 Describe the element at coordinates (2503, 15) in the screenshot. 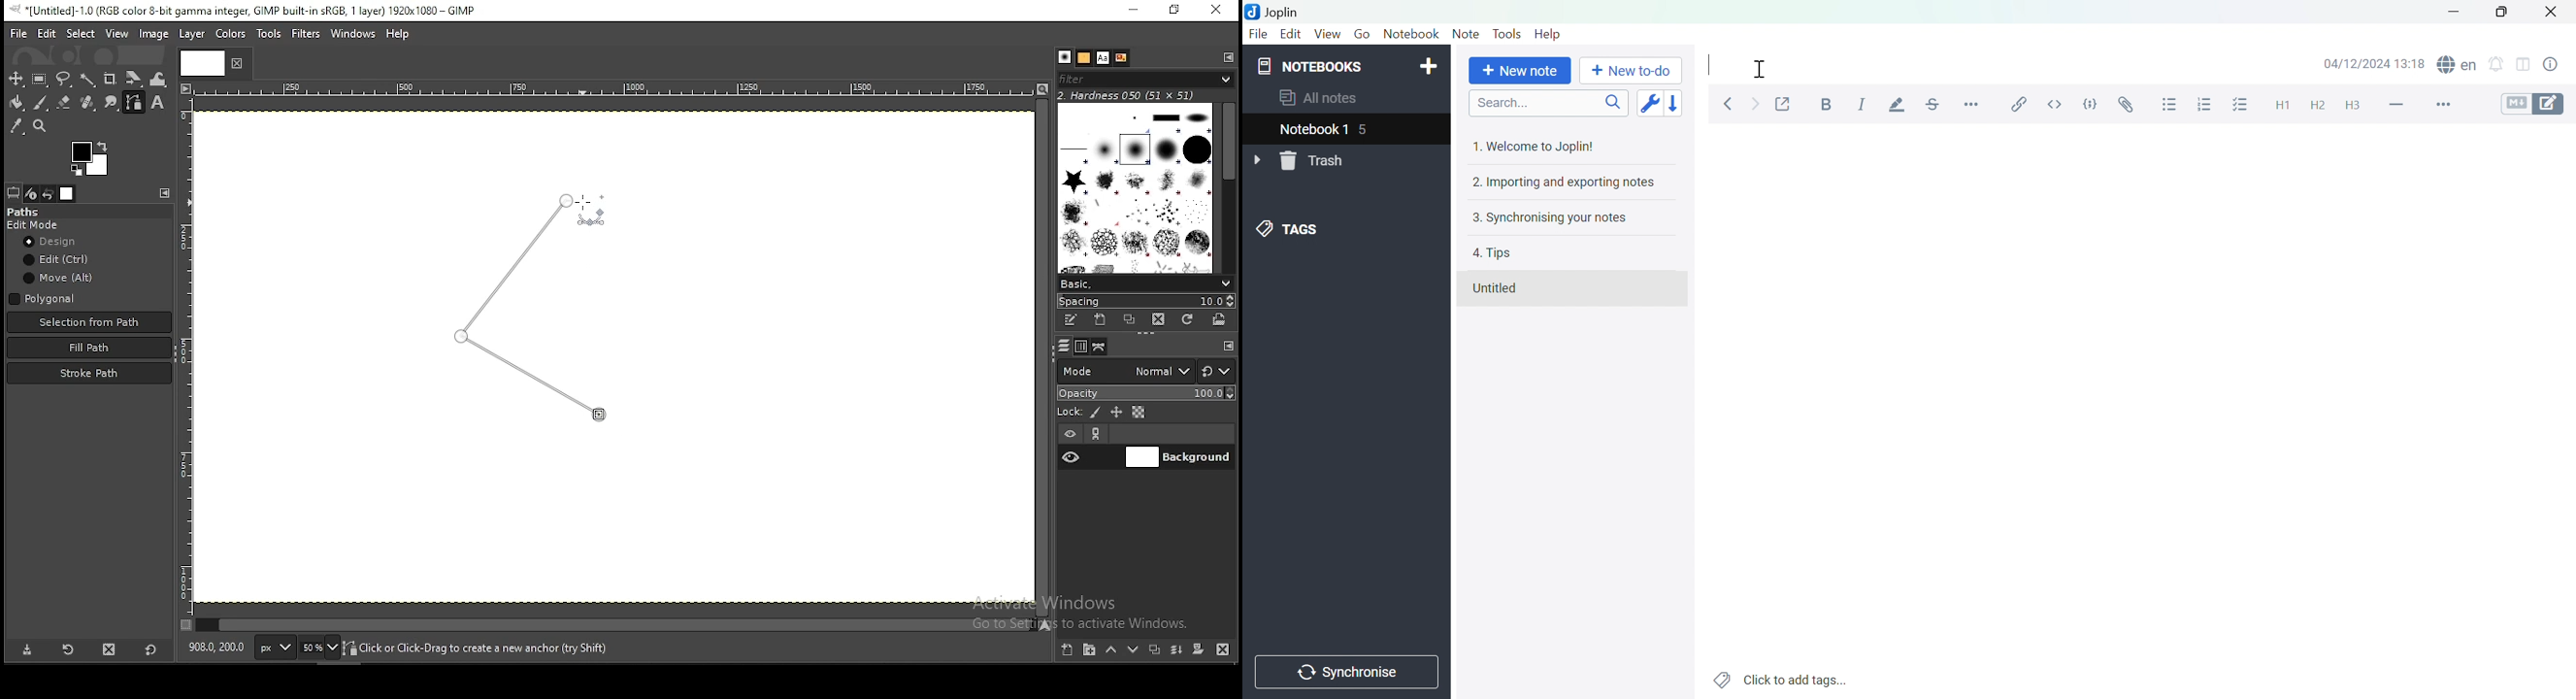

I see `Restore Down` at that location.